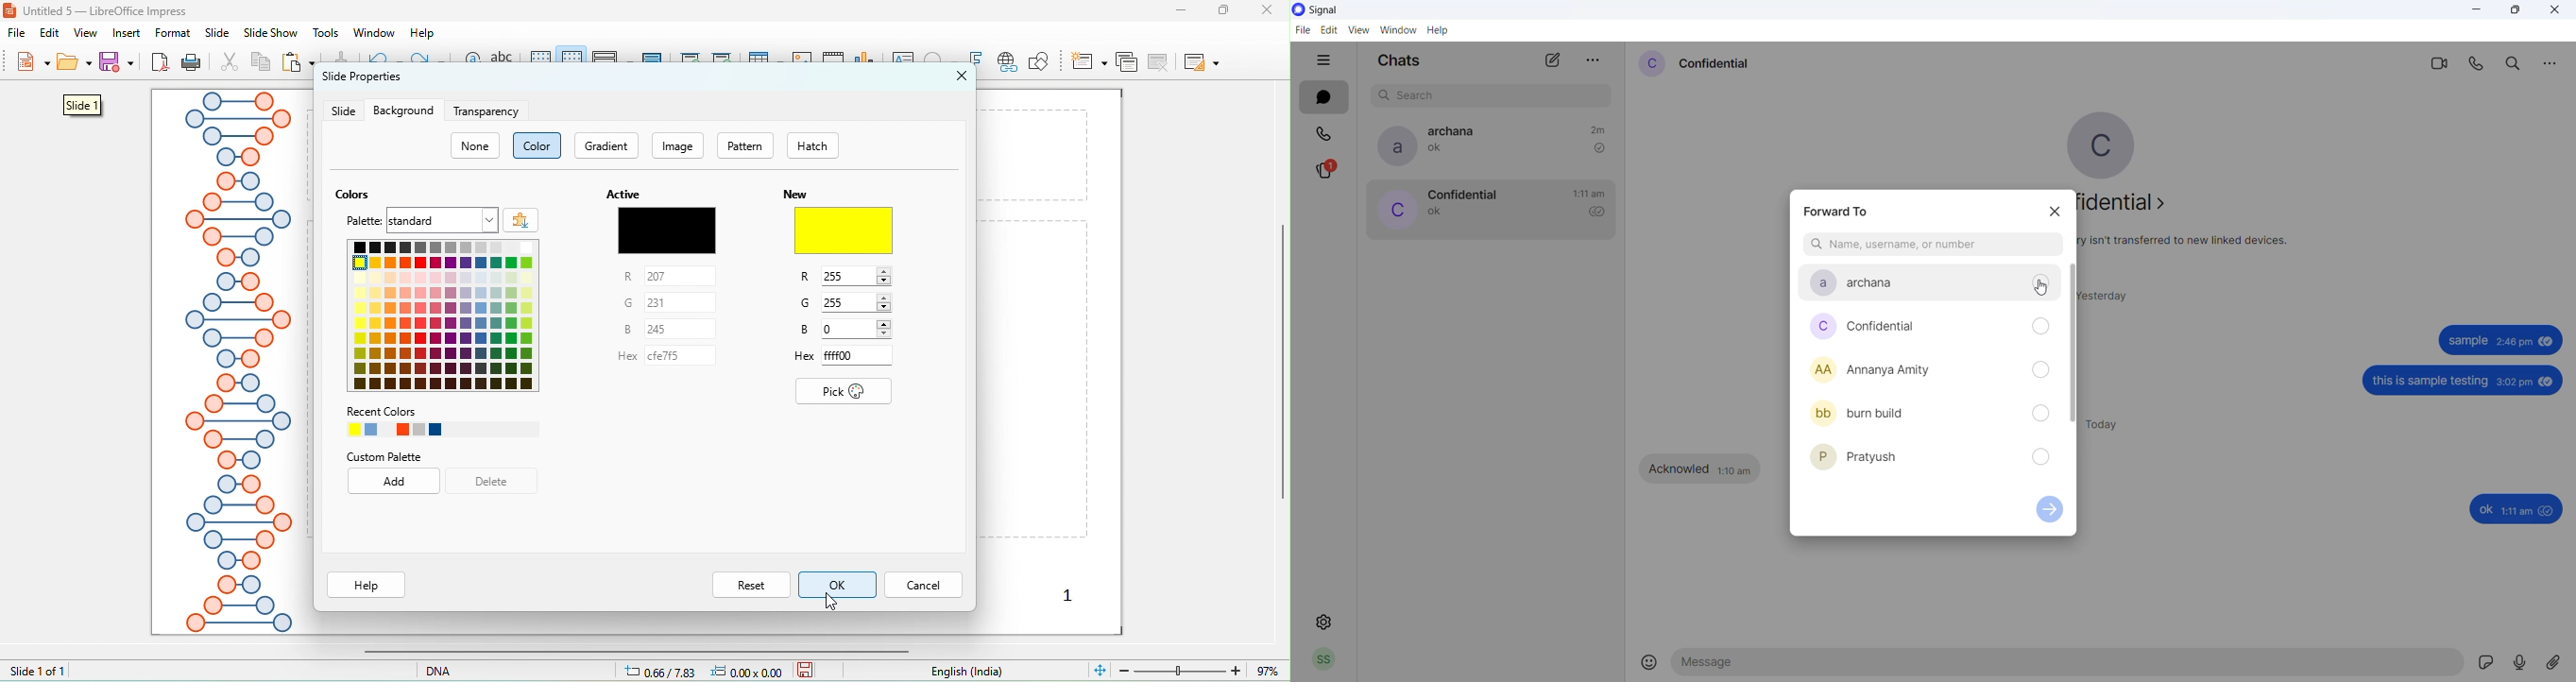 The width and height of the screenshot is (2576, 700). What do you see at coordinates (339, 58) in the screenshot?
I see `clone` at bounding box center [339, 58].